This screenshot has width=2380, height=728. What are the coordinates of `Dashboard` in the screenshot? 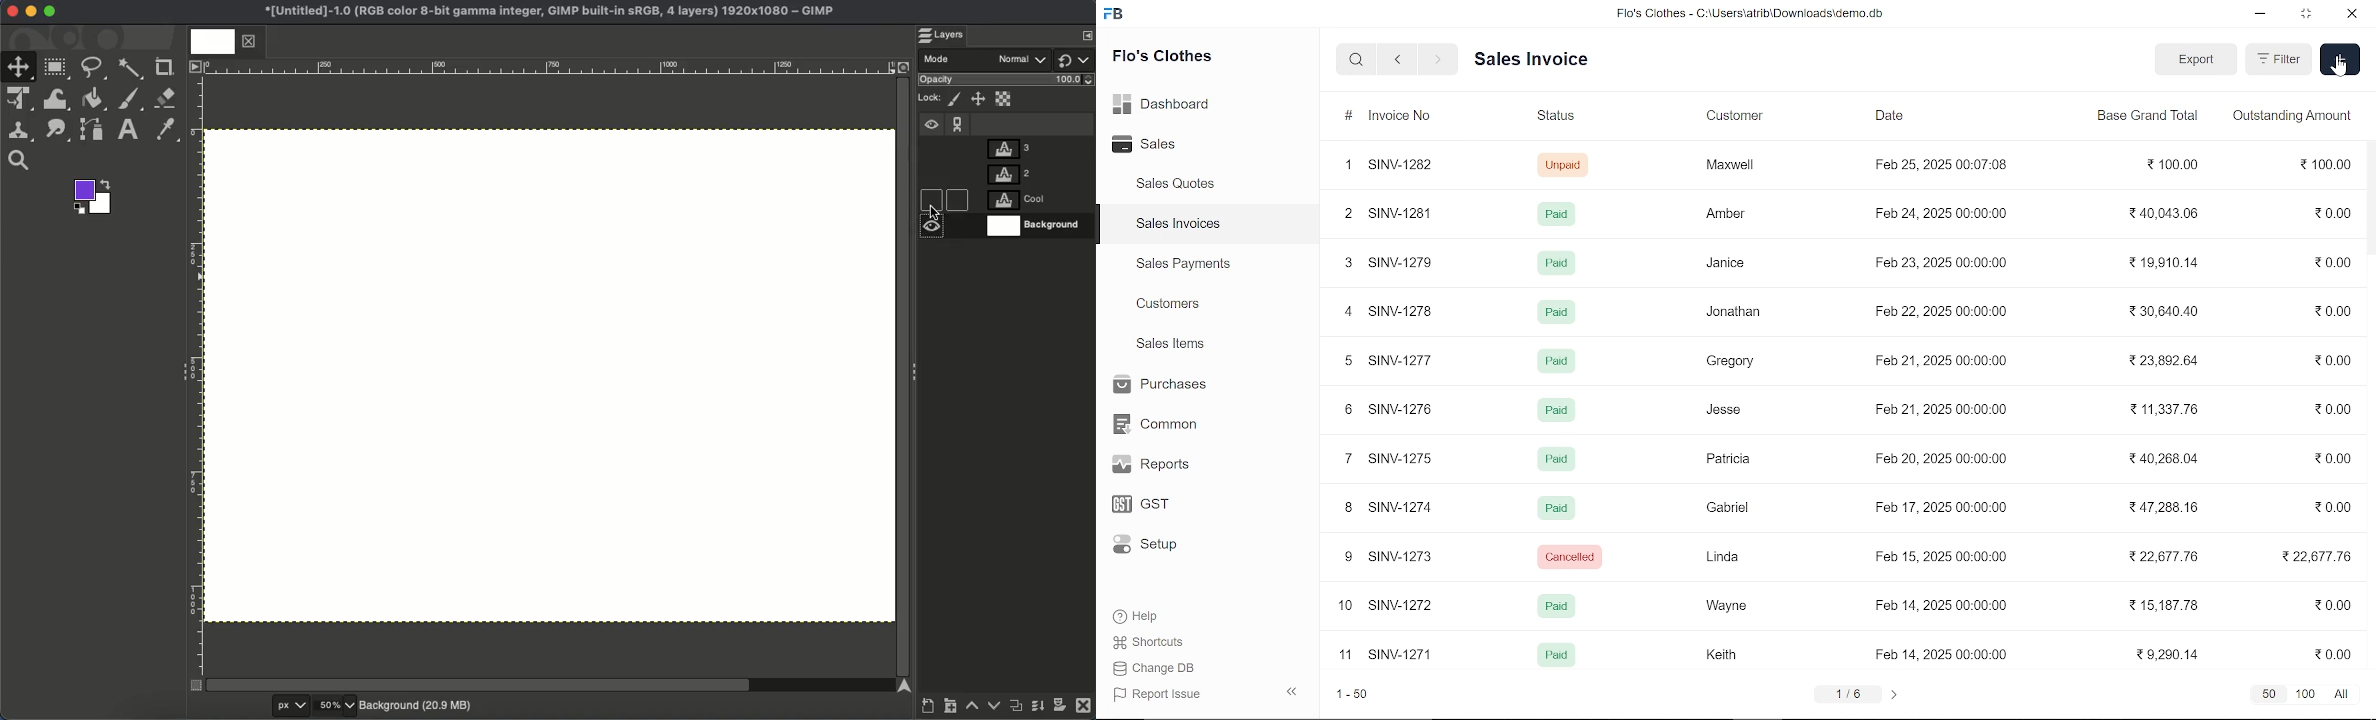 It's located at (1166, 103).